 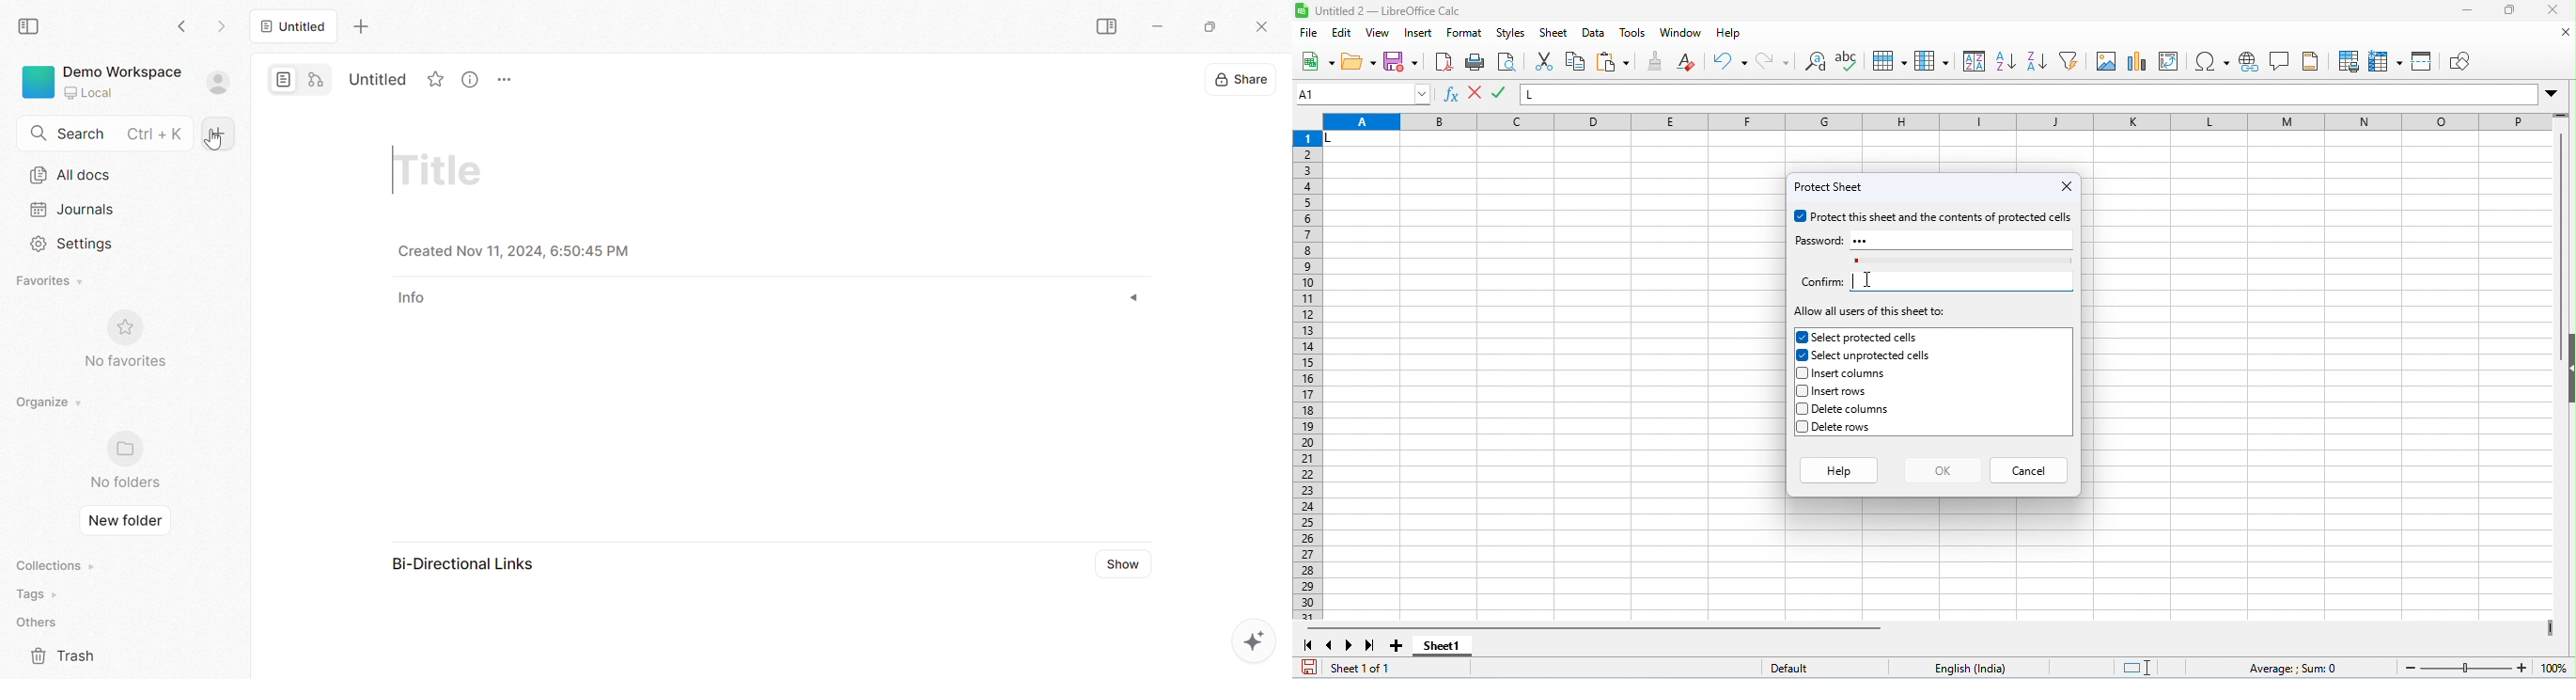 I want to click on Local, so click(x=91, y=90).